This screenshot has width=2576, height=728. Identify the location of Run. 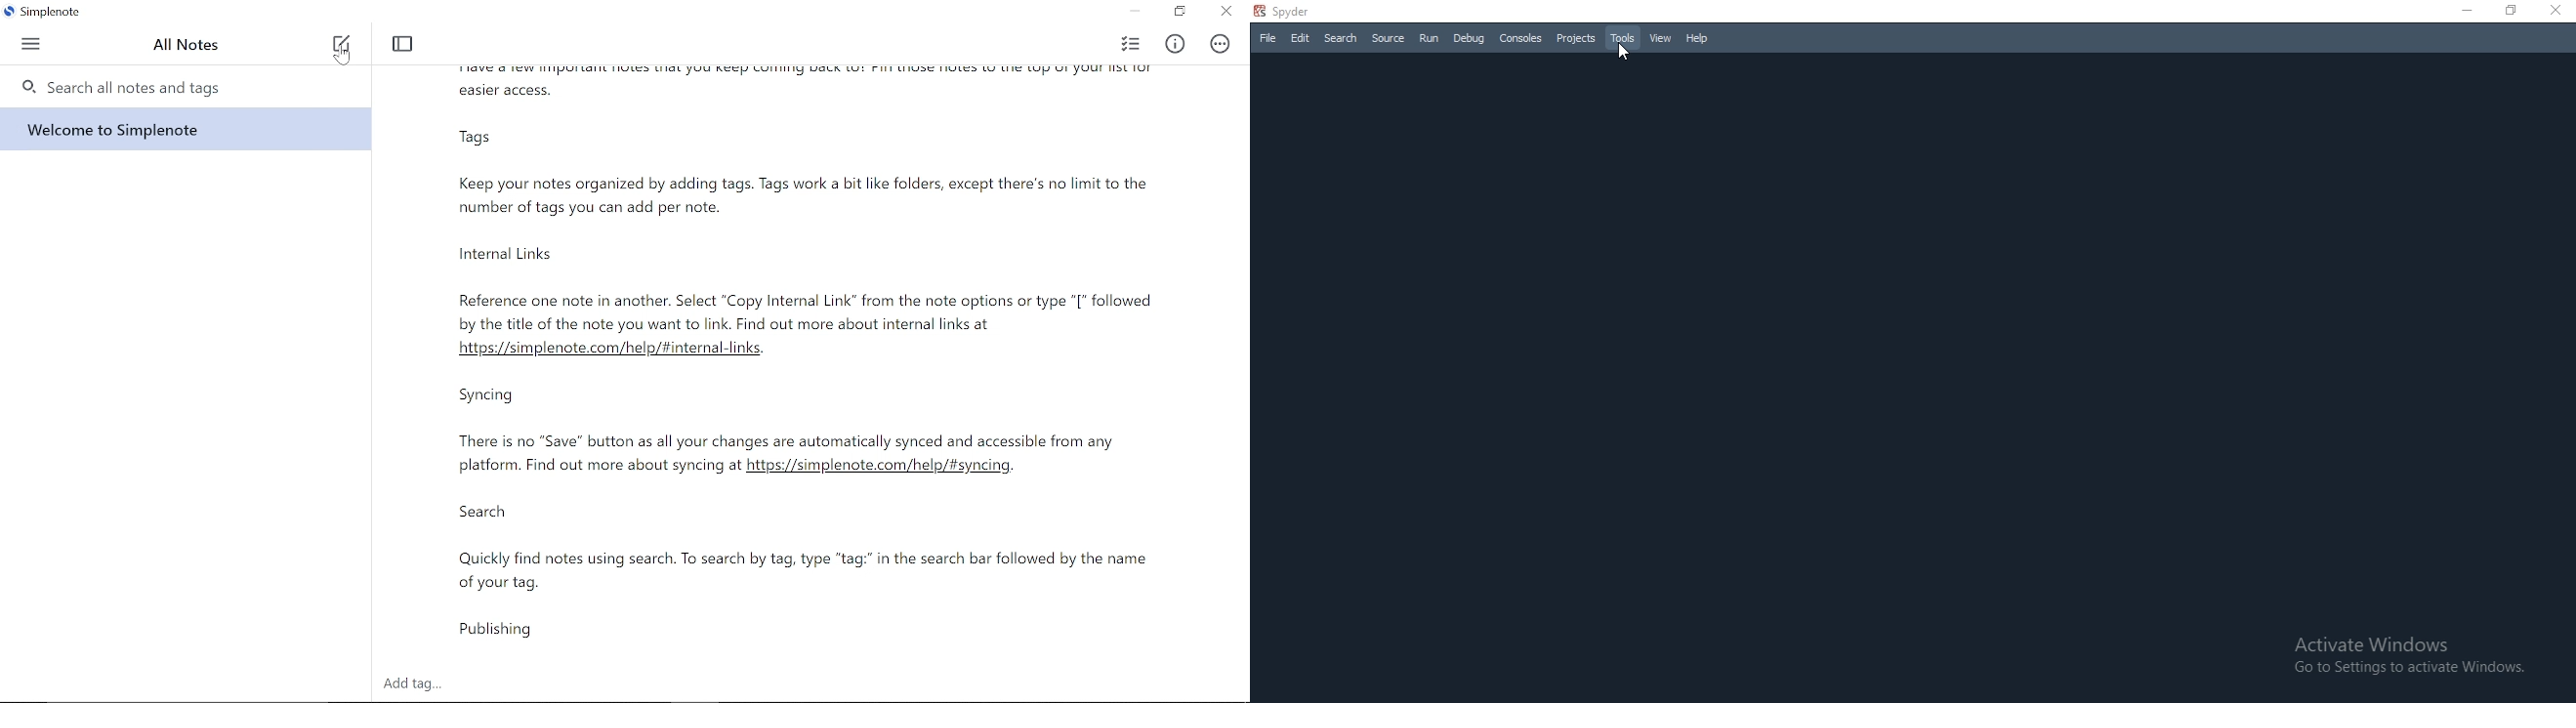
(1429, 39).